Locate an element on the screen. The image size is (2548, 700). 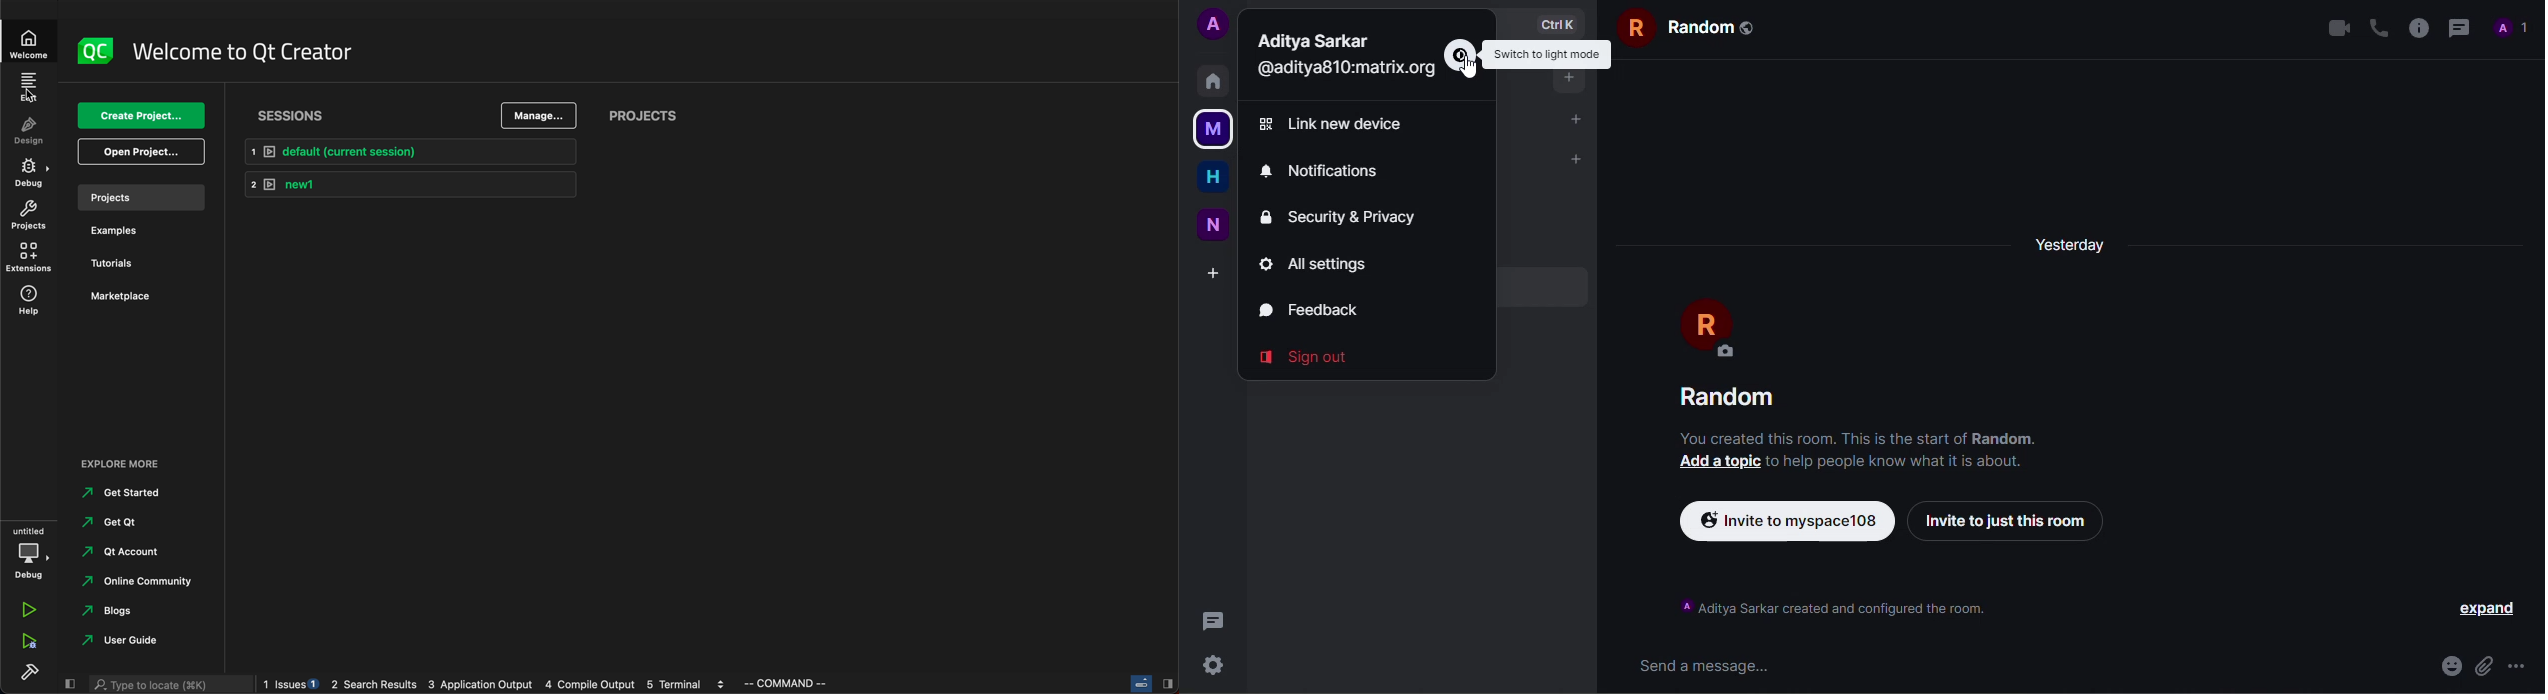
guide is located at coordinates (122, 642).